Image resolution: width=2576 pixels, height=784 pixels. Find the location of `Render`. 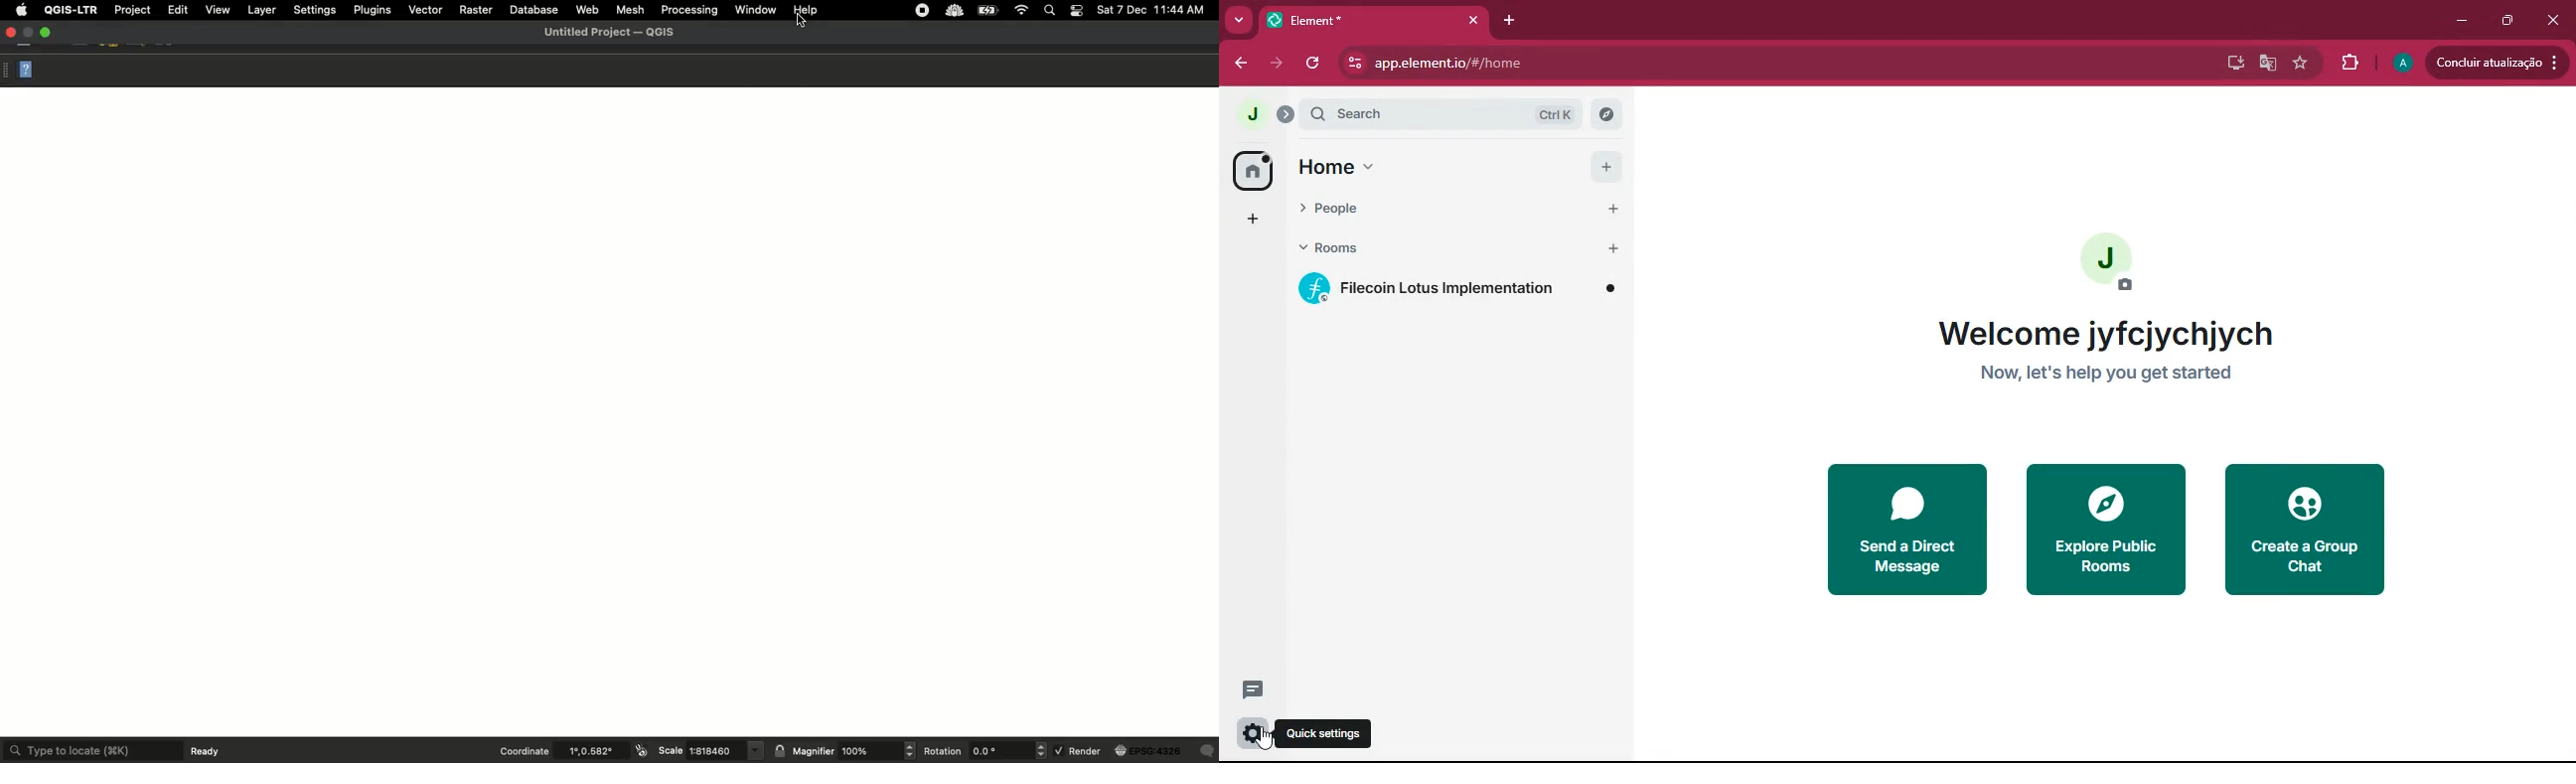

Render is located at coordinates (1136, 754).